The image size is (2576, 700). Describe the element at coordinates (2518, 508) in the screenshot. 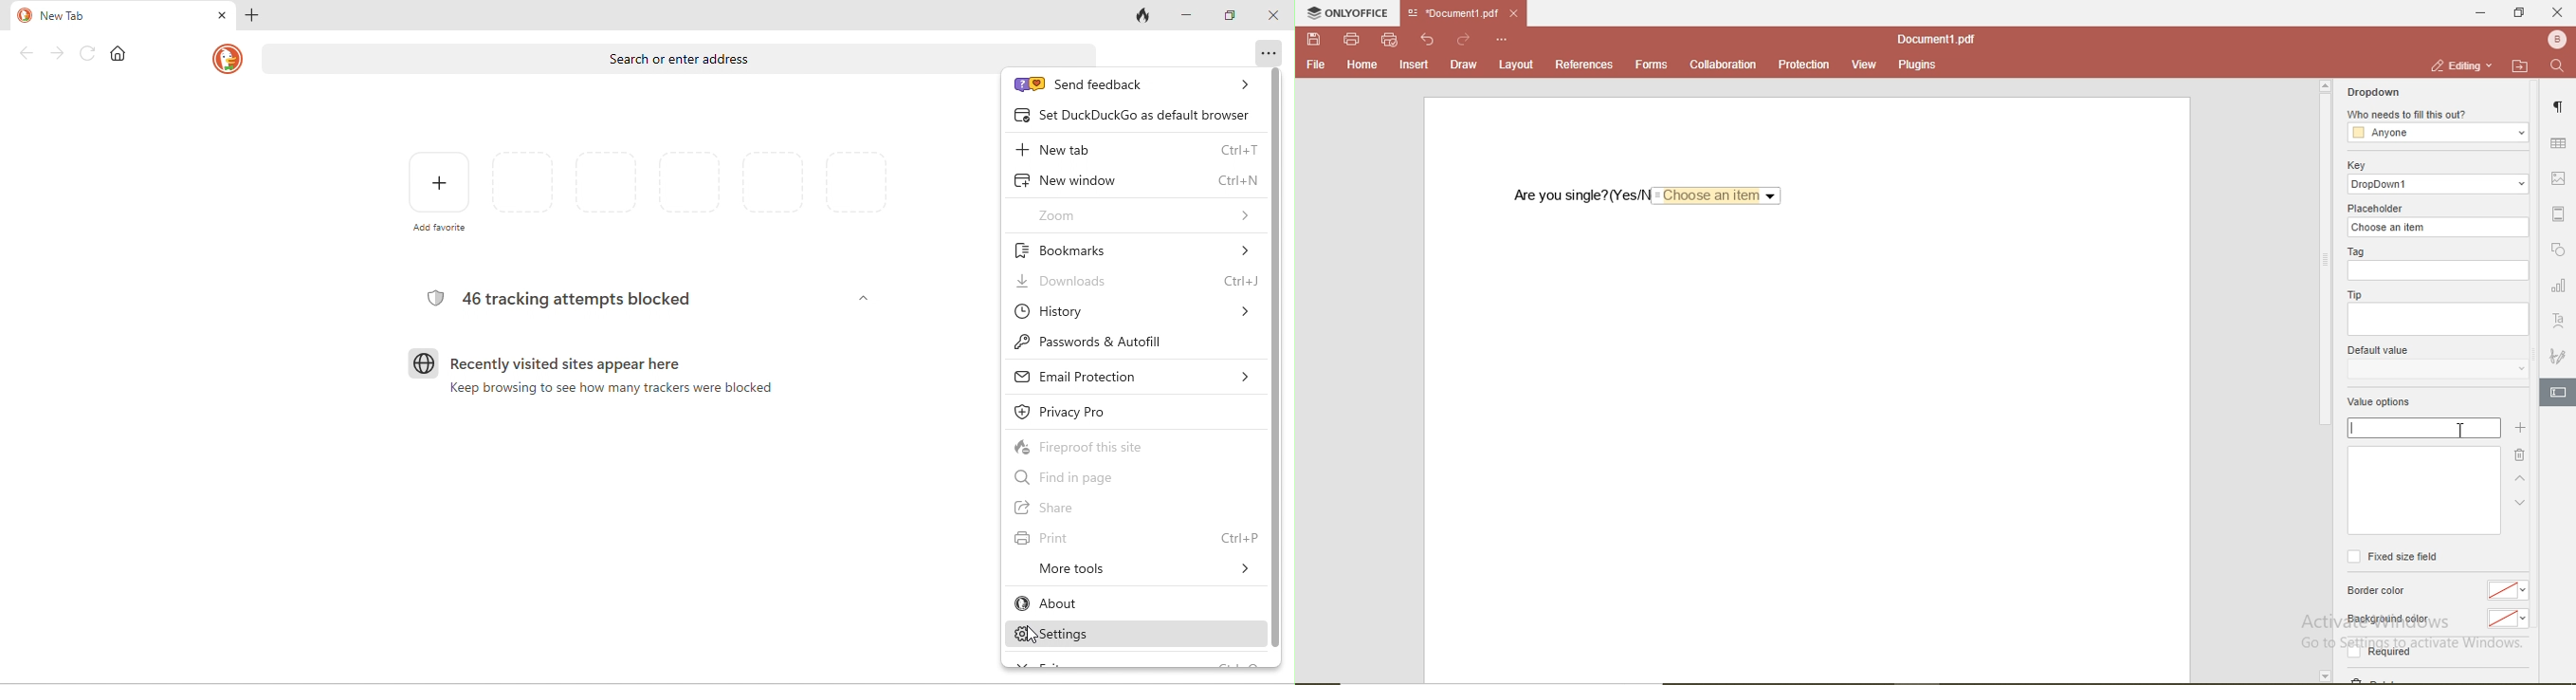

I see `down` at that location.